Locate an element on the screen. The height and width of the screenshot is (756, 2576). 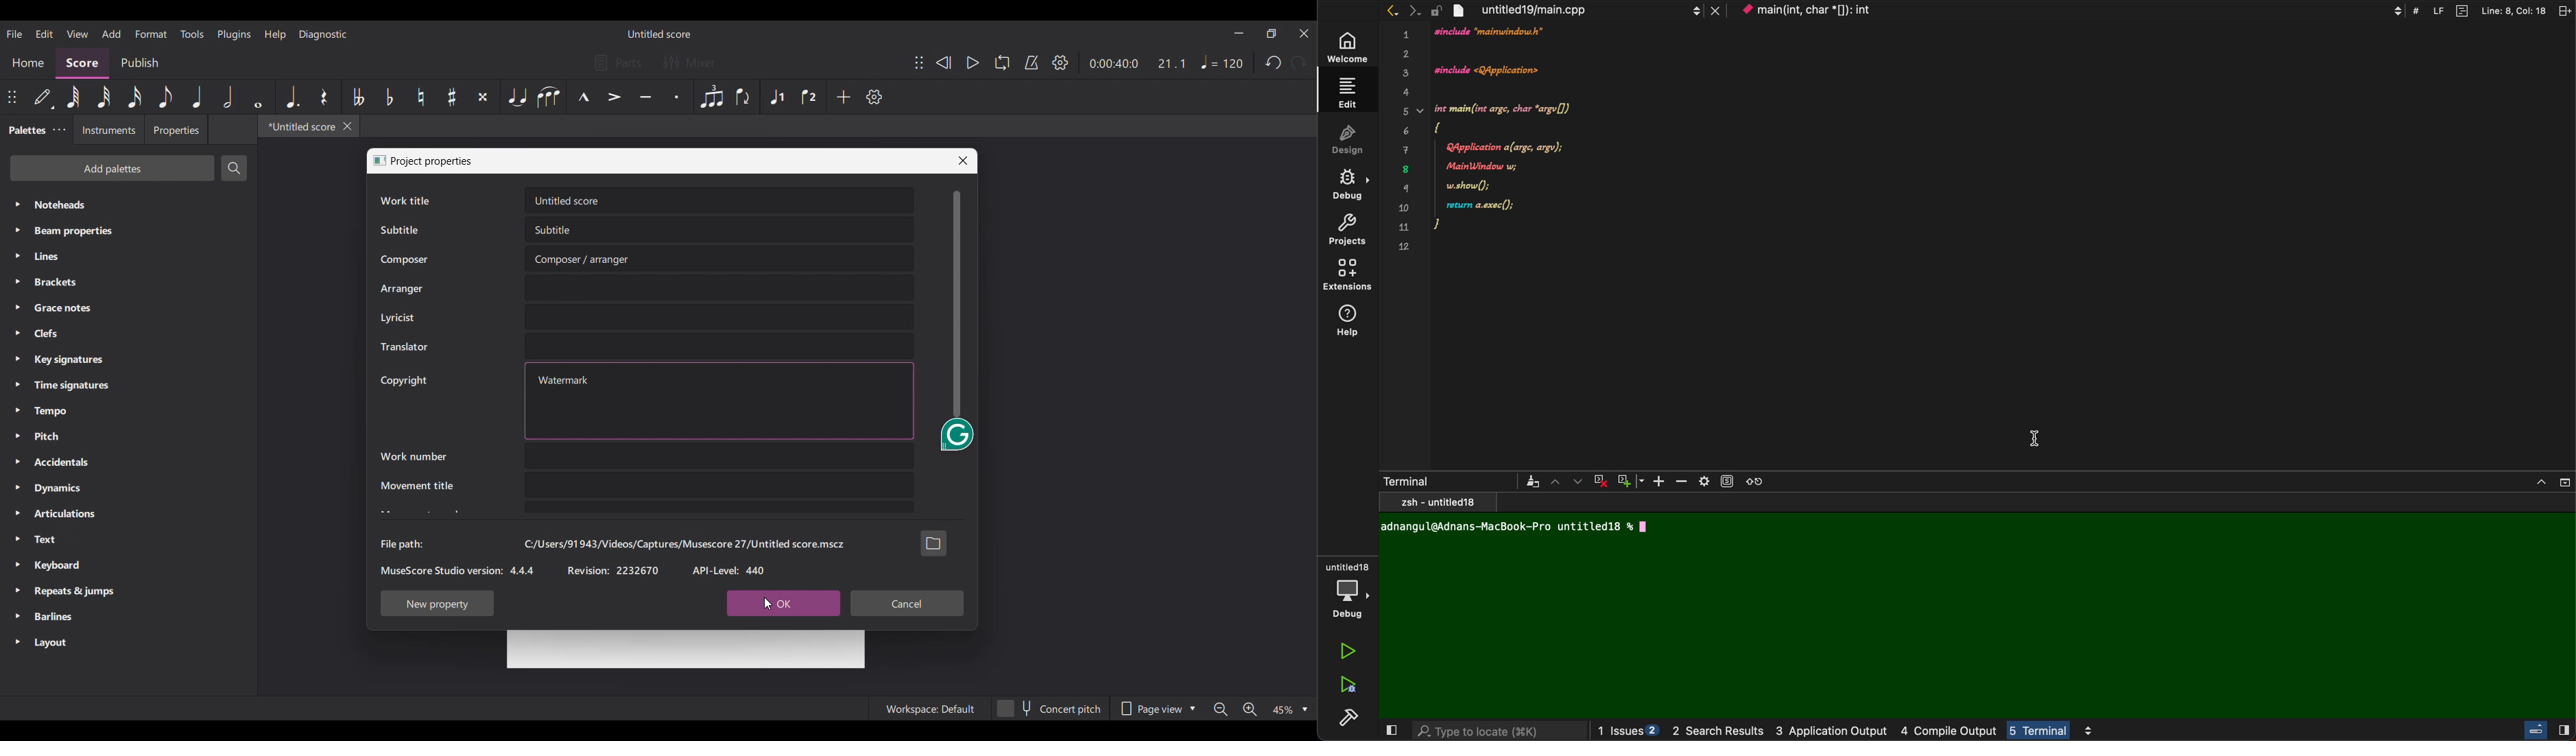
File path: is located at coordinates (401, 544).